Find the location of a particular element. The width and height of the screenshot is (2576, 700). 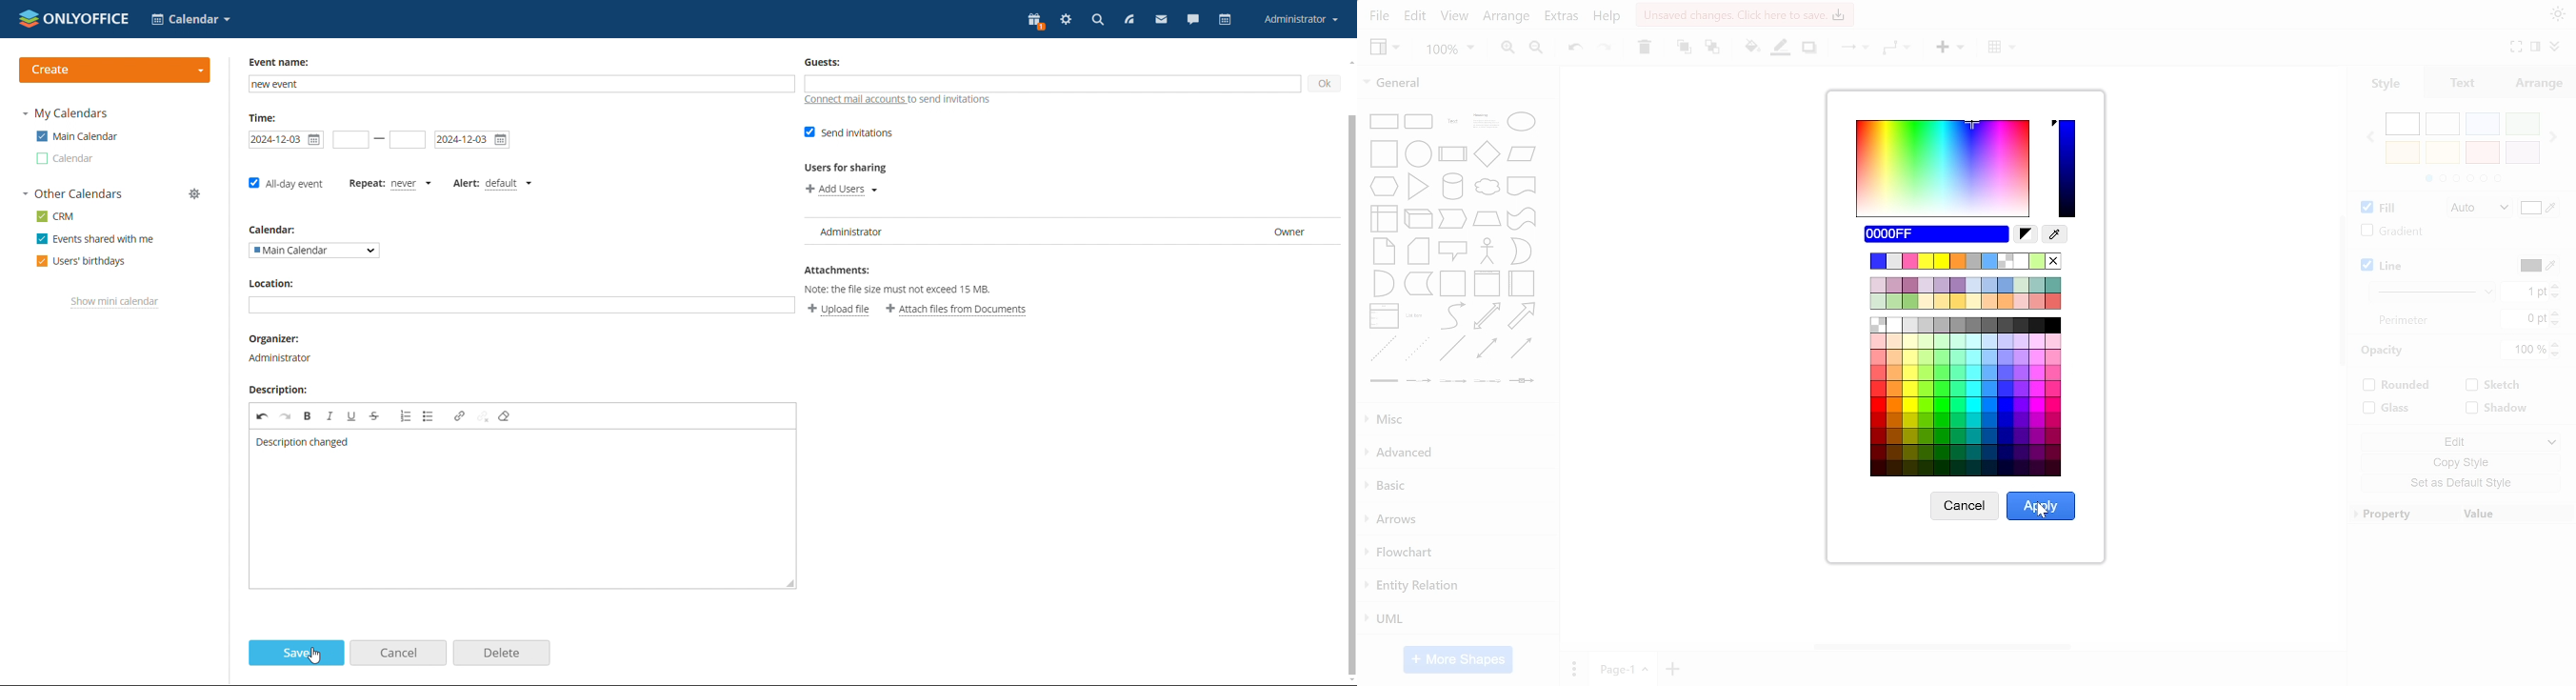

cancel is located at coordinates (1965, 506).